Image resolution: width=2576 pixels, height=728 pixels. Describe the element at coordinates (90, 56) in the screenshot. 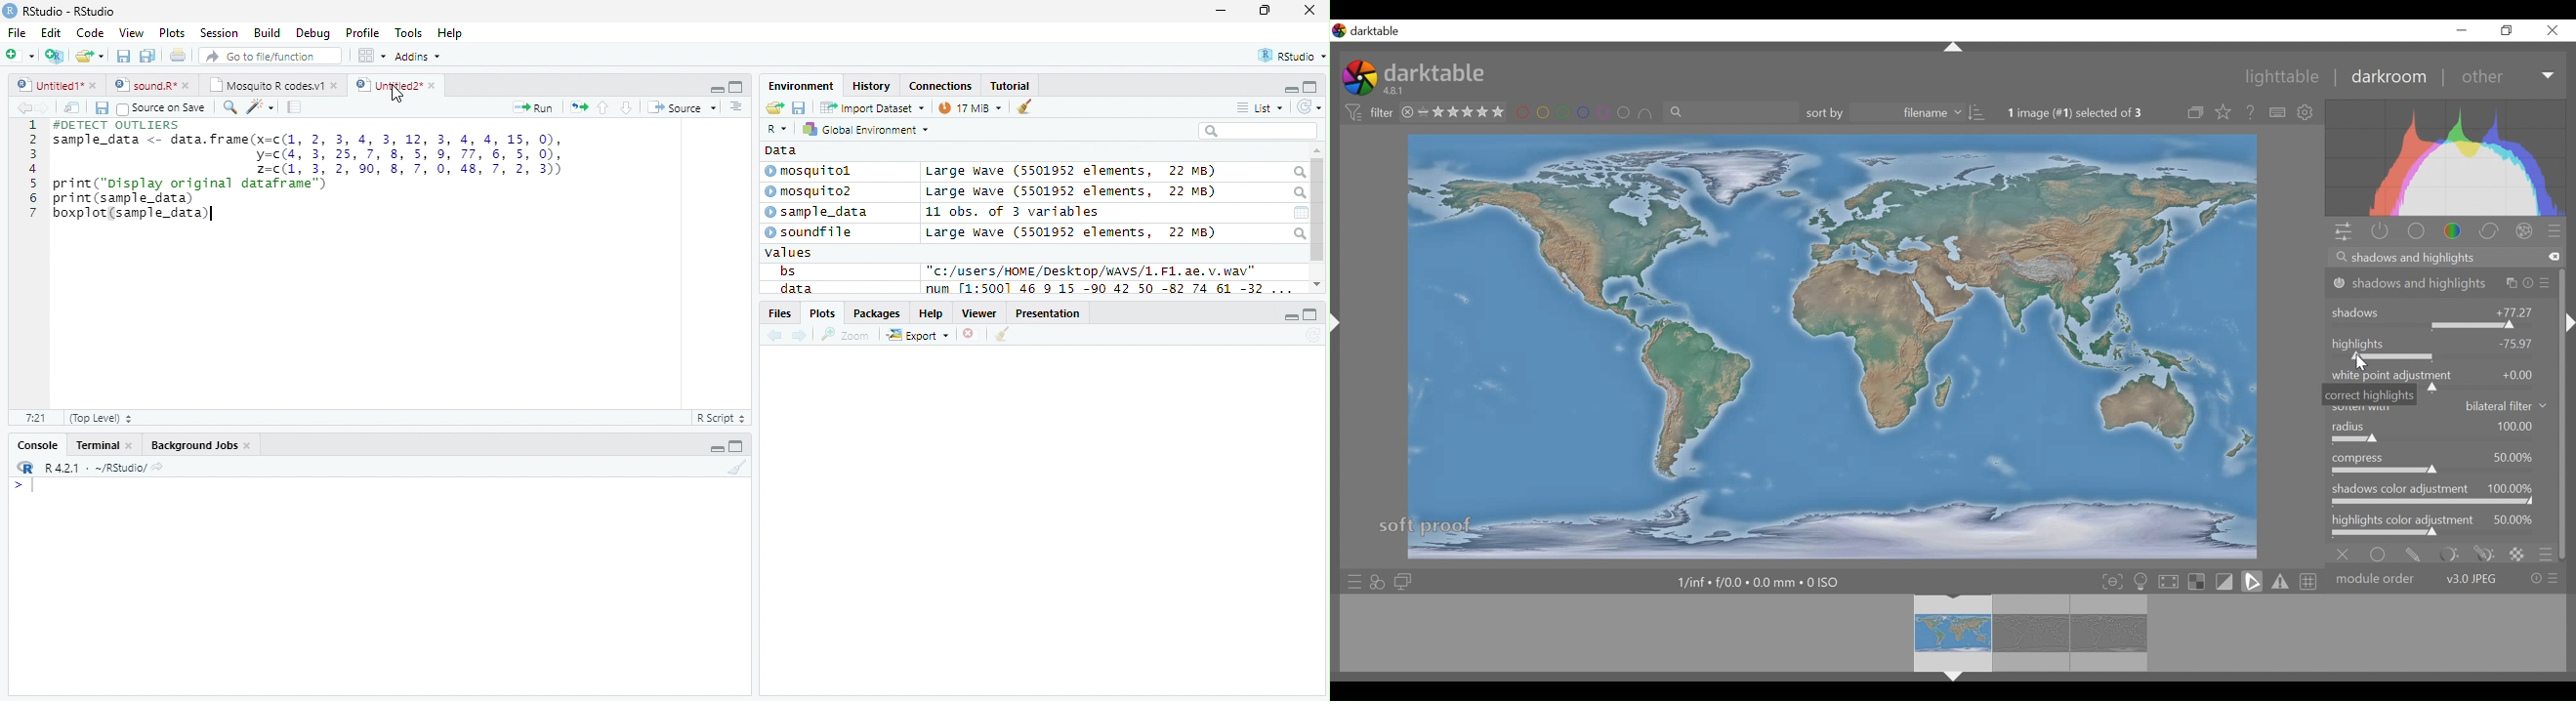

I see `open an existing file` at that location.